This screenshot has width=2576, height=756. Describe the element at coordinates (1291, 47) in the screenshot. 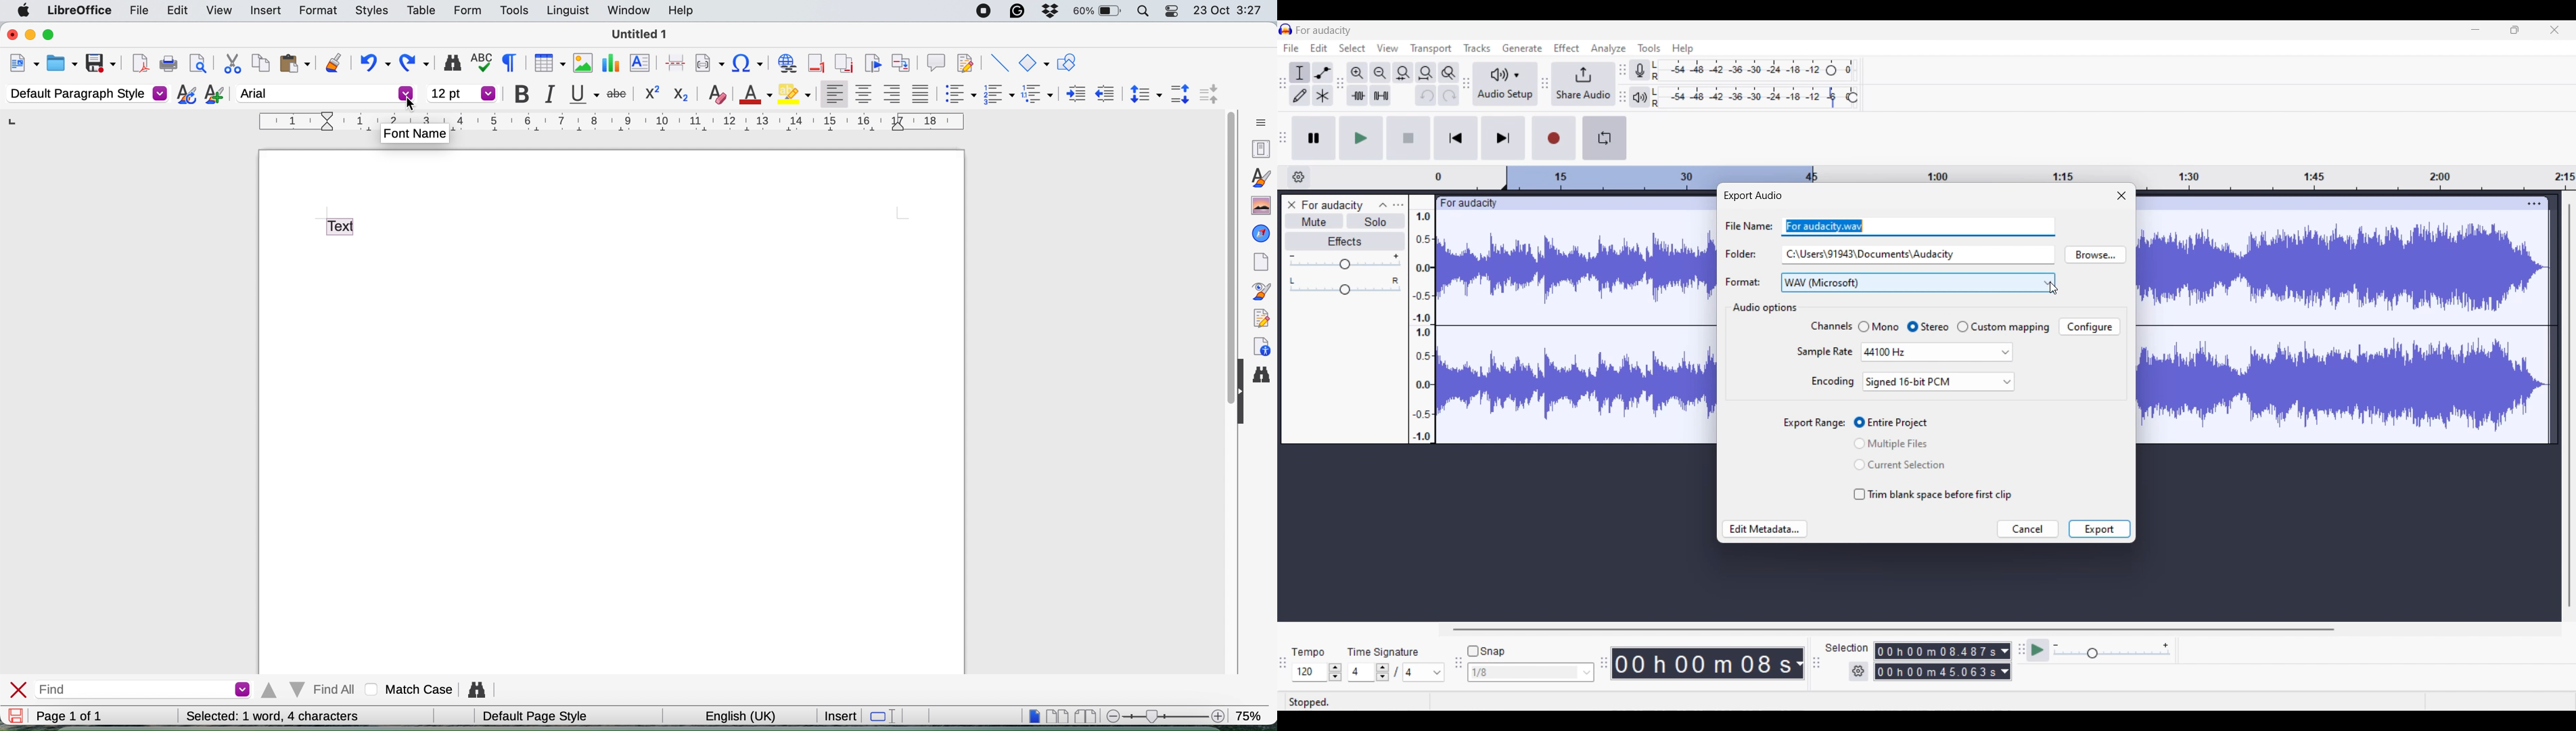

I see `File menu` at that location.